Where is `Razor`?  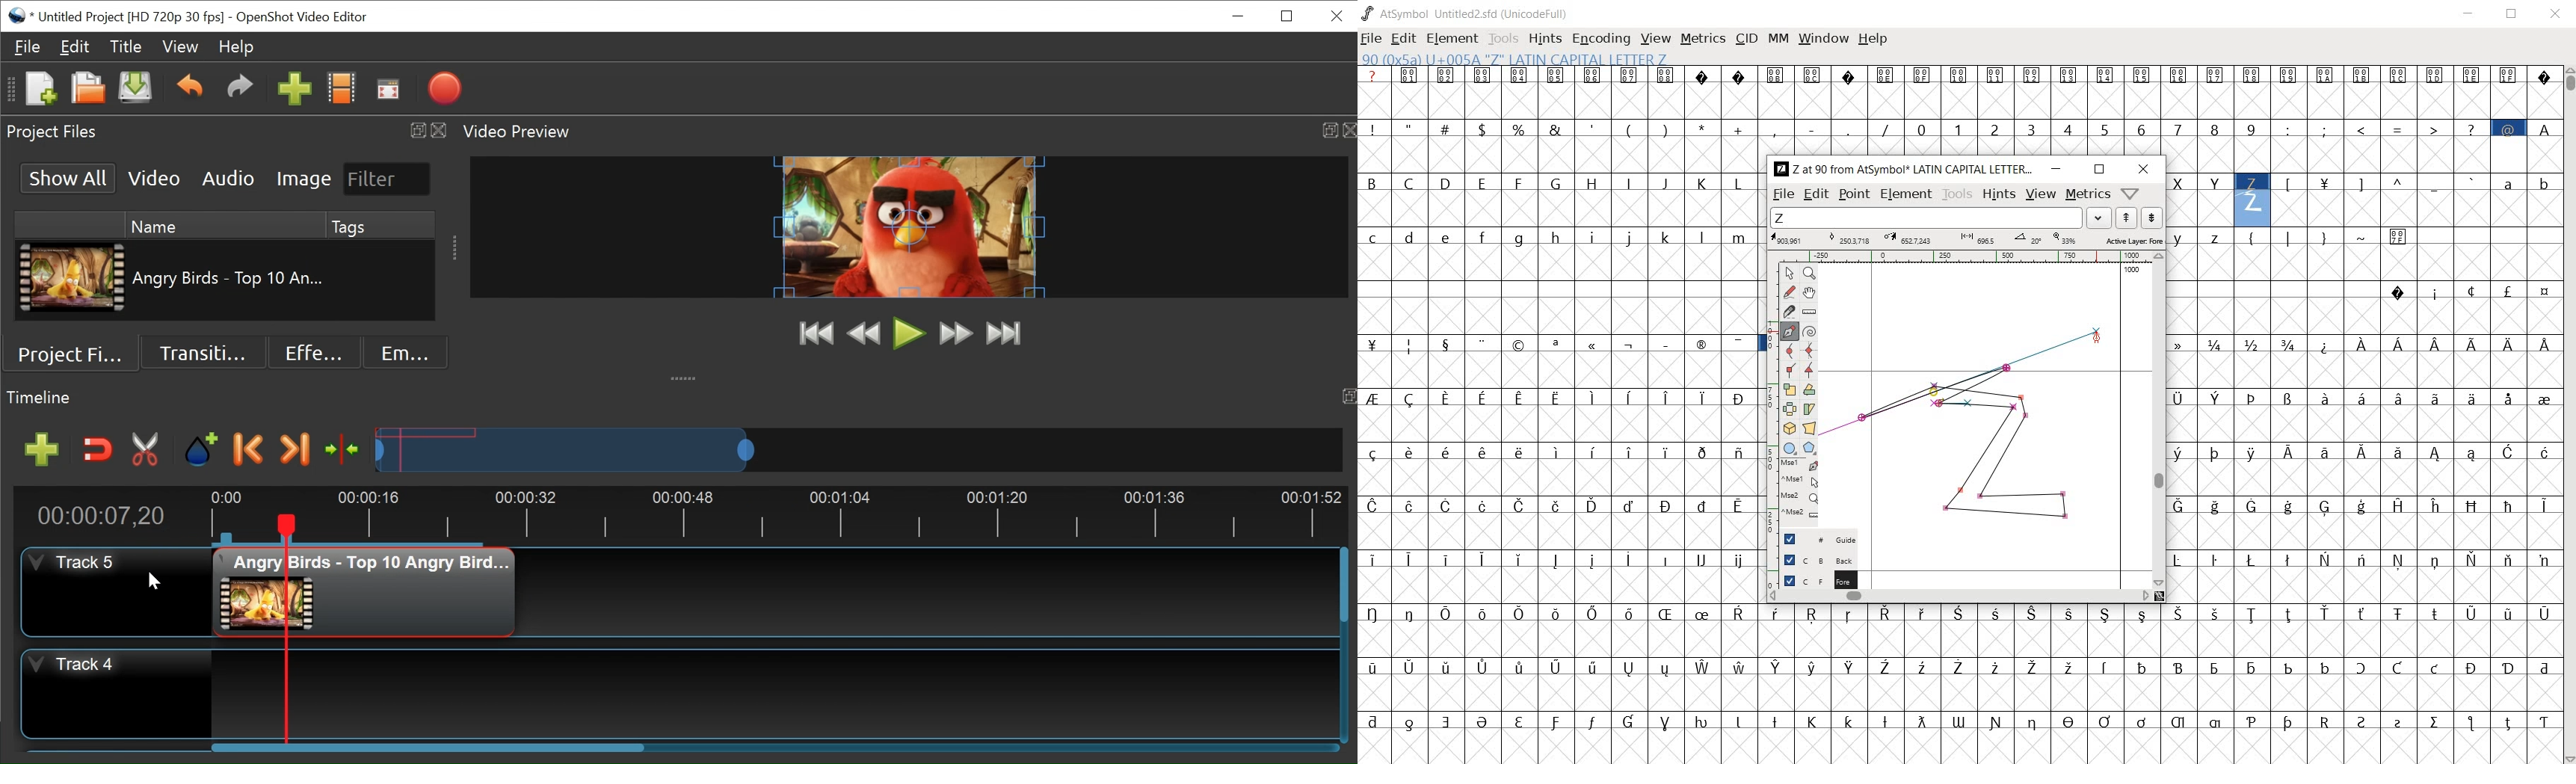 Razor is located at coordinates (146, 450).